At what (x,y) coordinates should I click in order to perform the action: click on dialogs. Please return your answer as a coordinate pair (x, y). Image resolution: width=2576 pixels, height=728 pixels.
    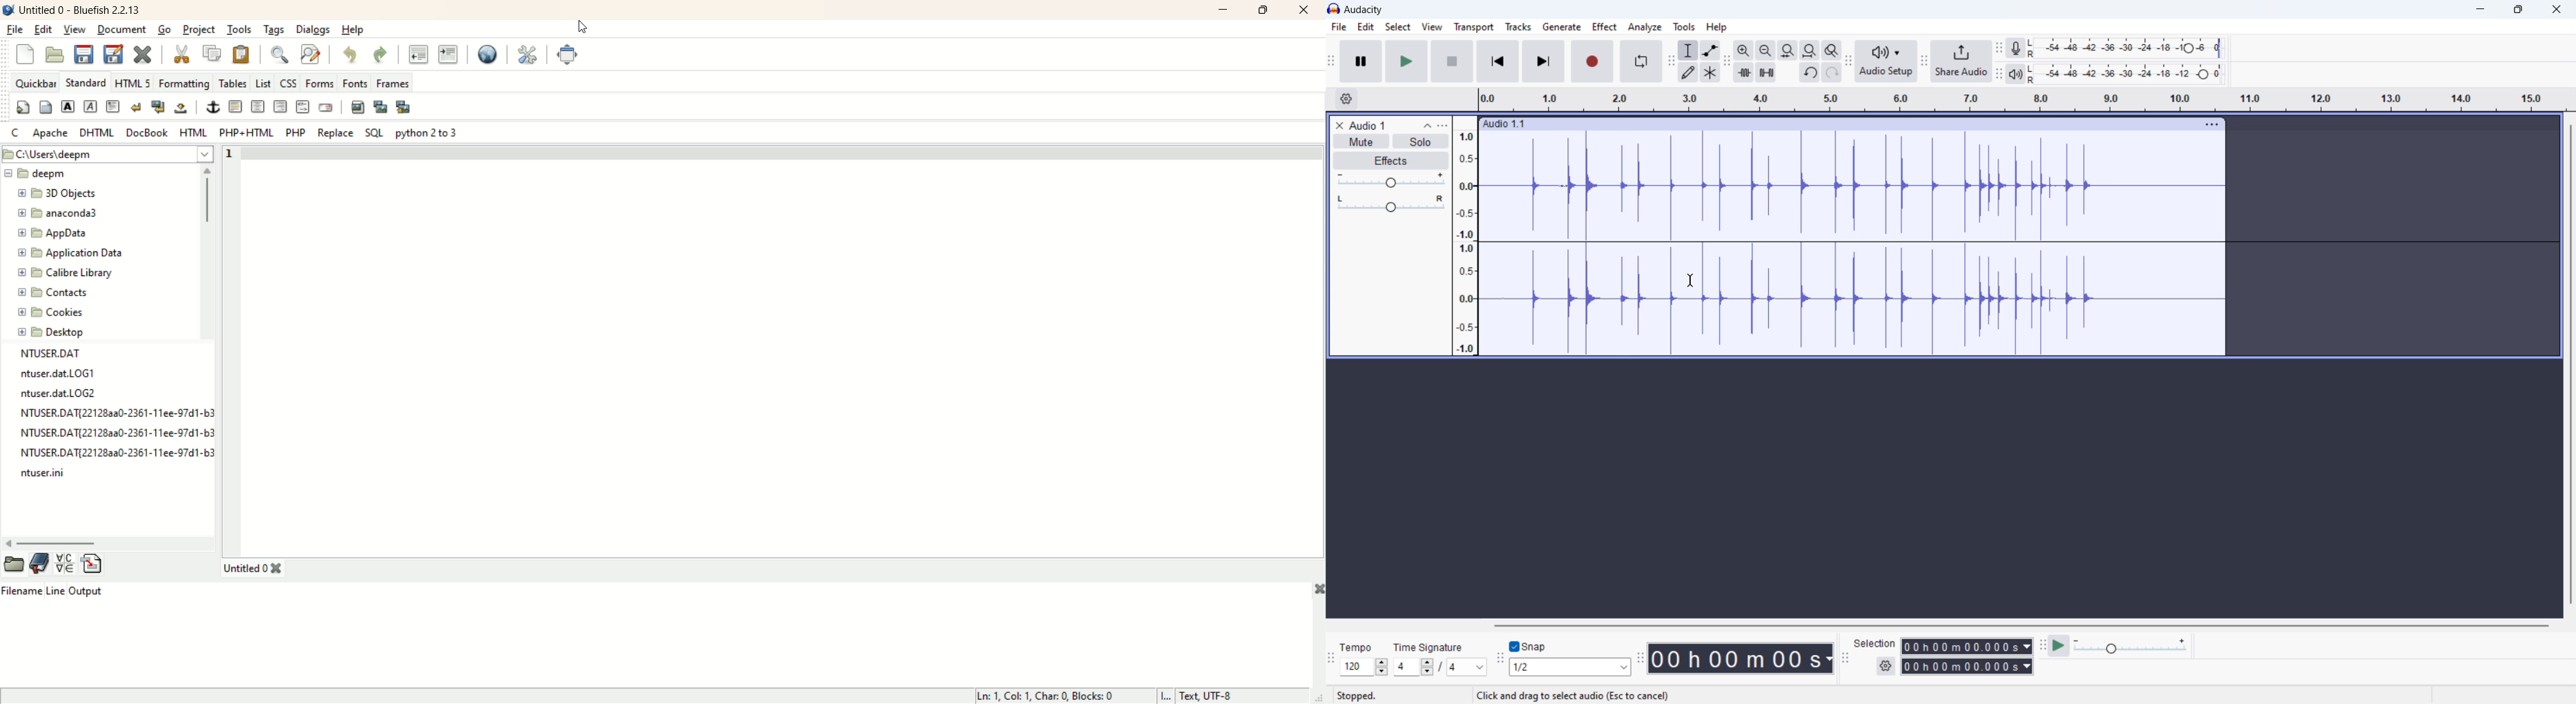
    Looking at the image, I should click on (313, 29).